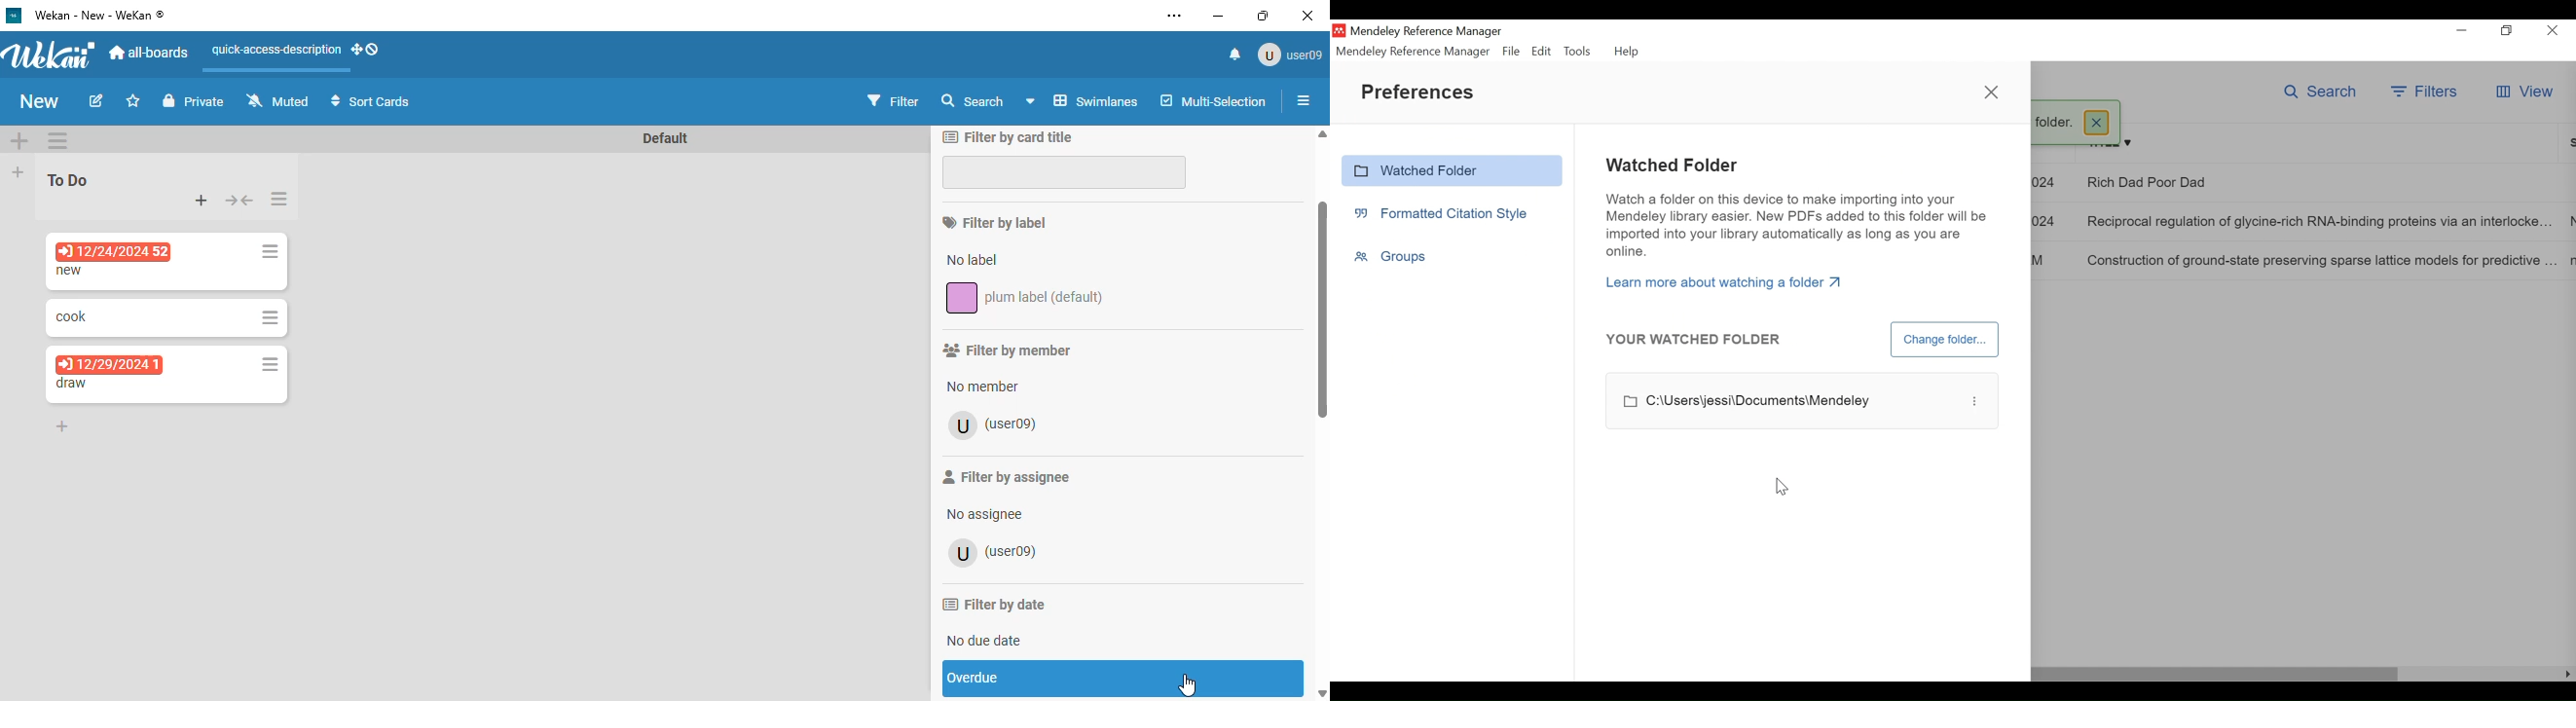  What do you see at coordinates (983, 387) in the screenshot?
I see `no member` at bounding box center [983, 387].